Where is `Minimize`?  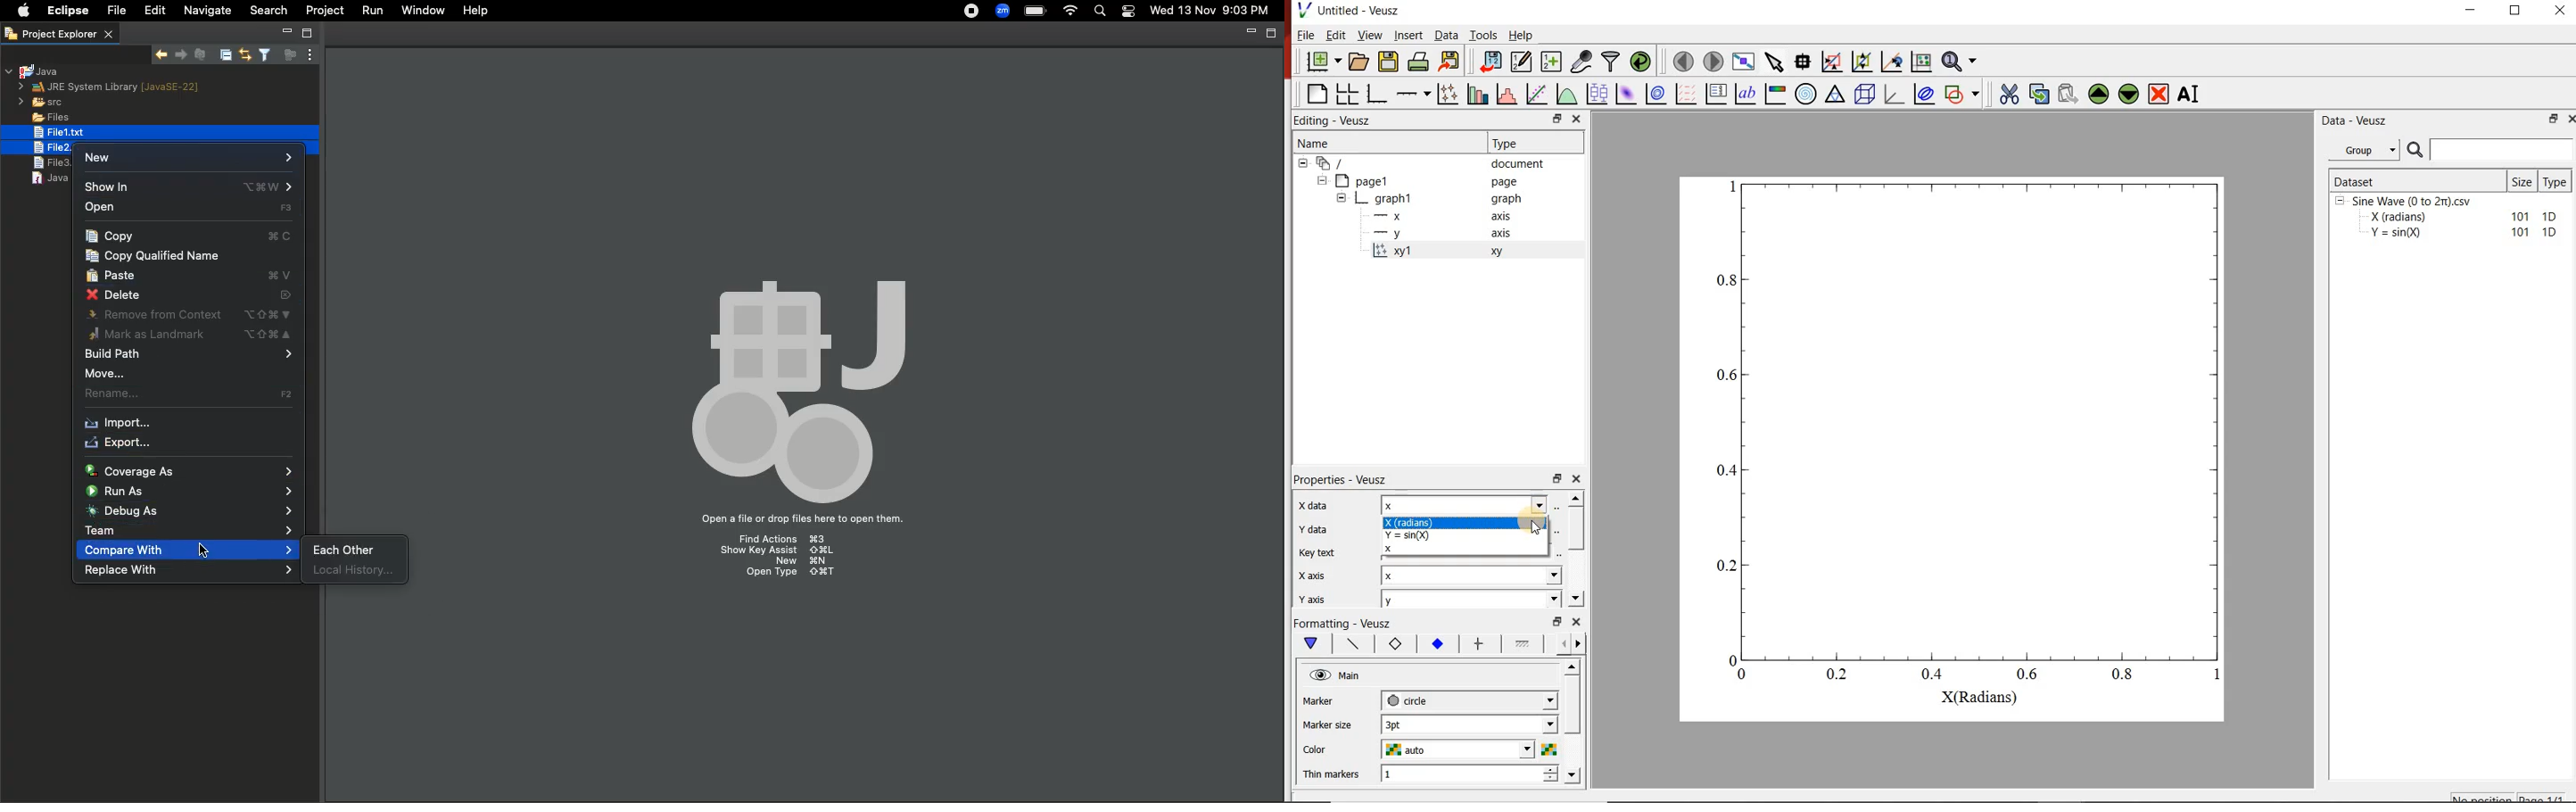
Minimize is located at coordinates (1247, 33).